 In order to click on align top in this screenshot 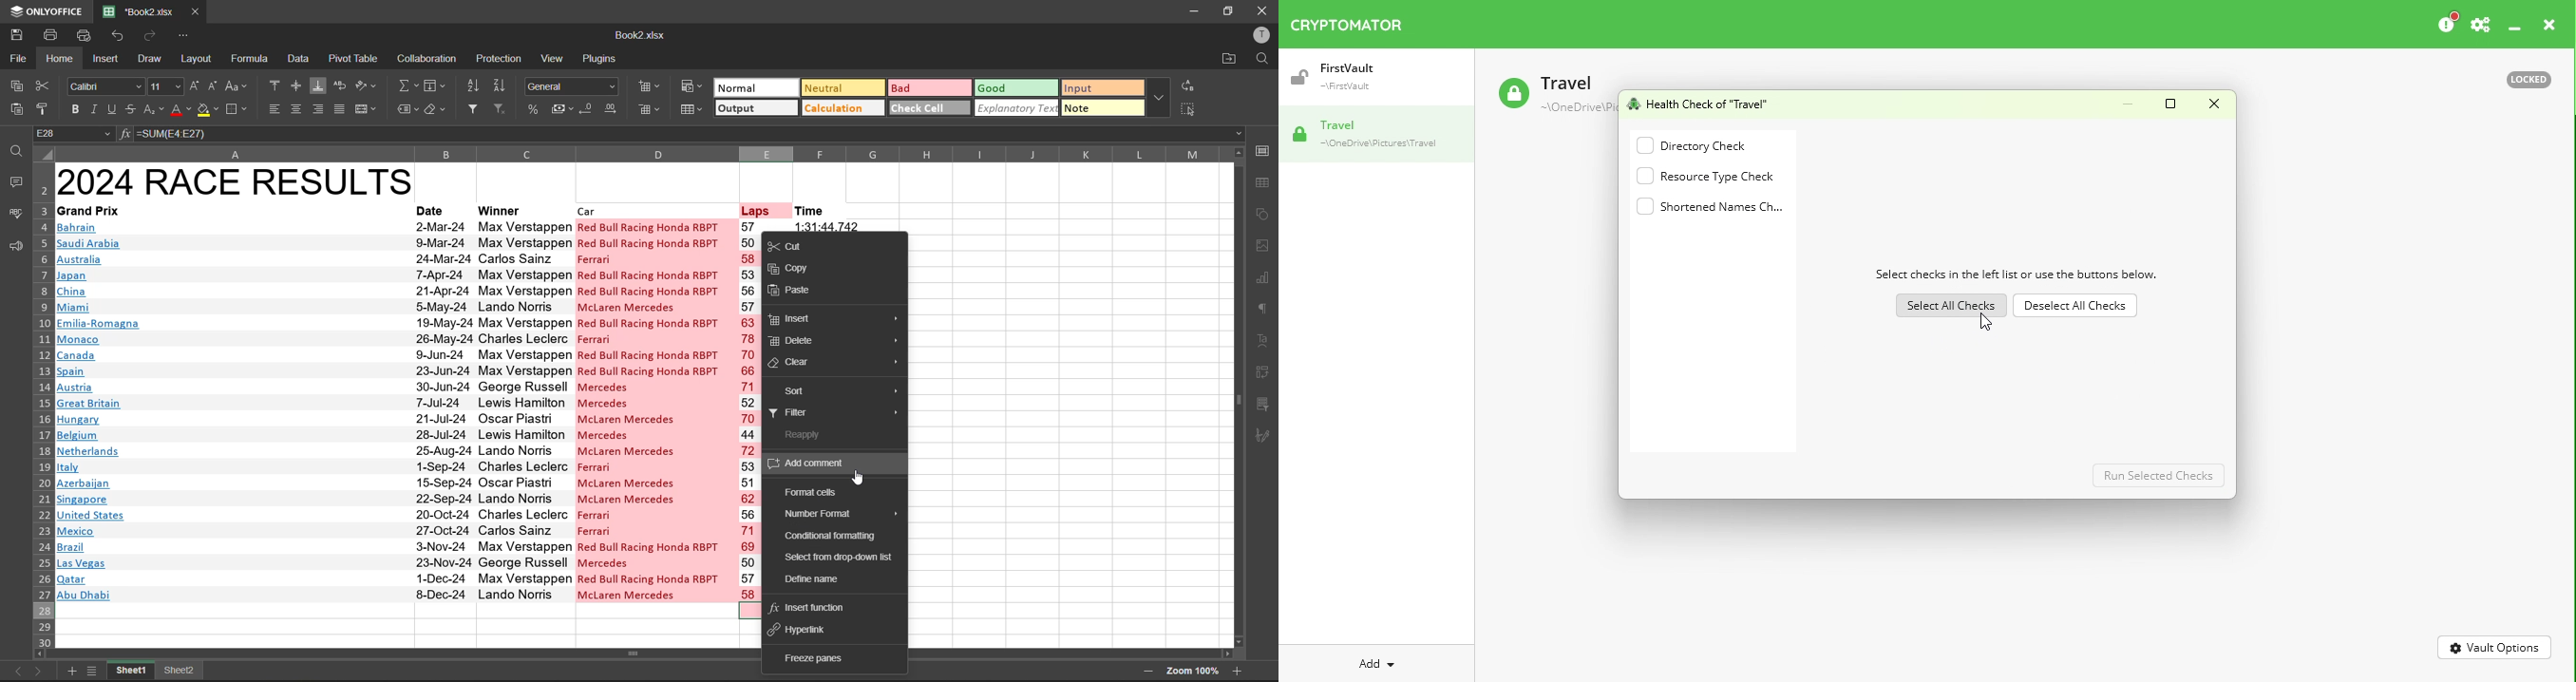, I will do `click(274, 85)`.